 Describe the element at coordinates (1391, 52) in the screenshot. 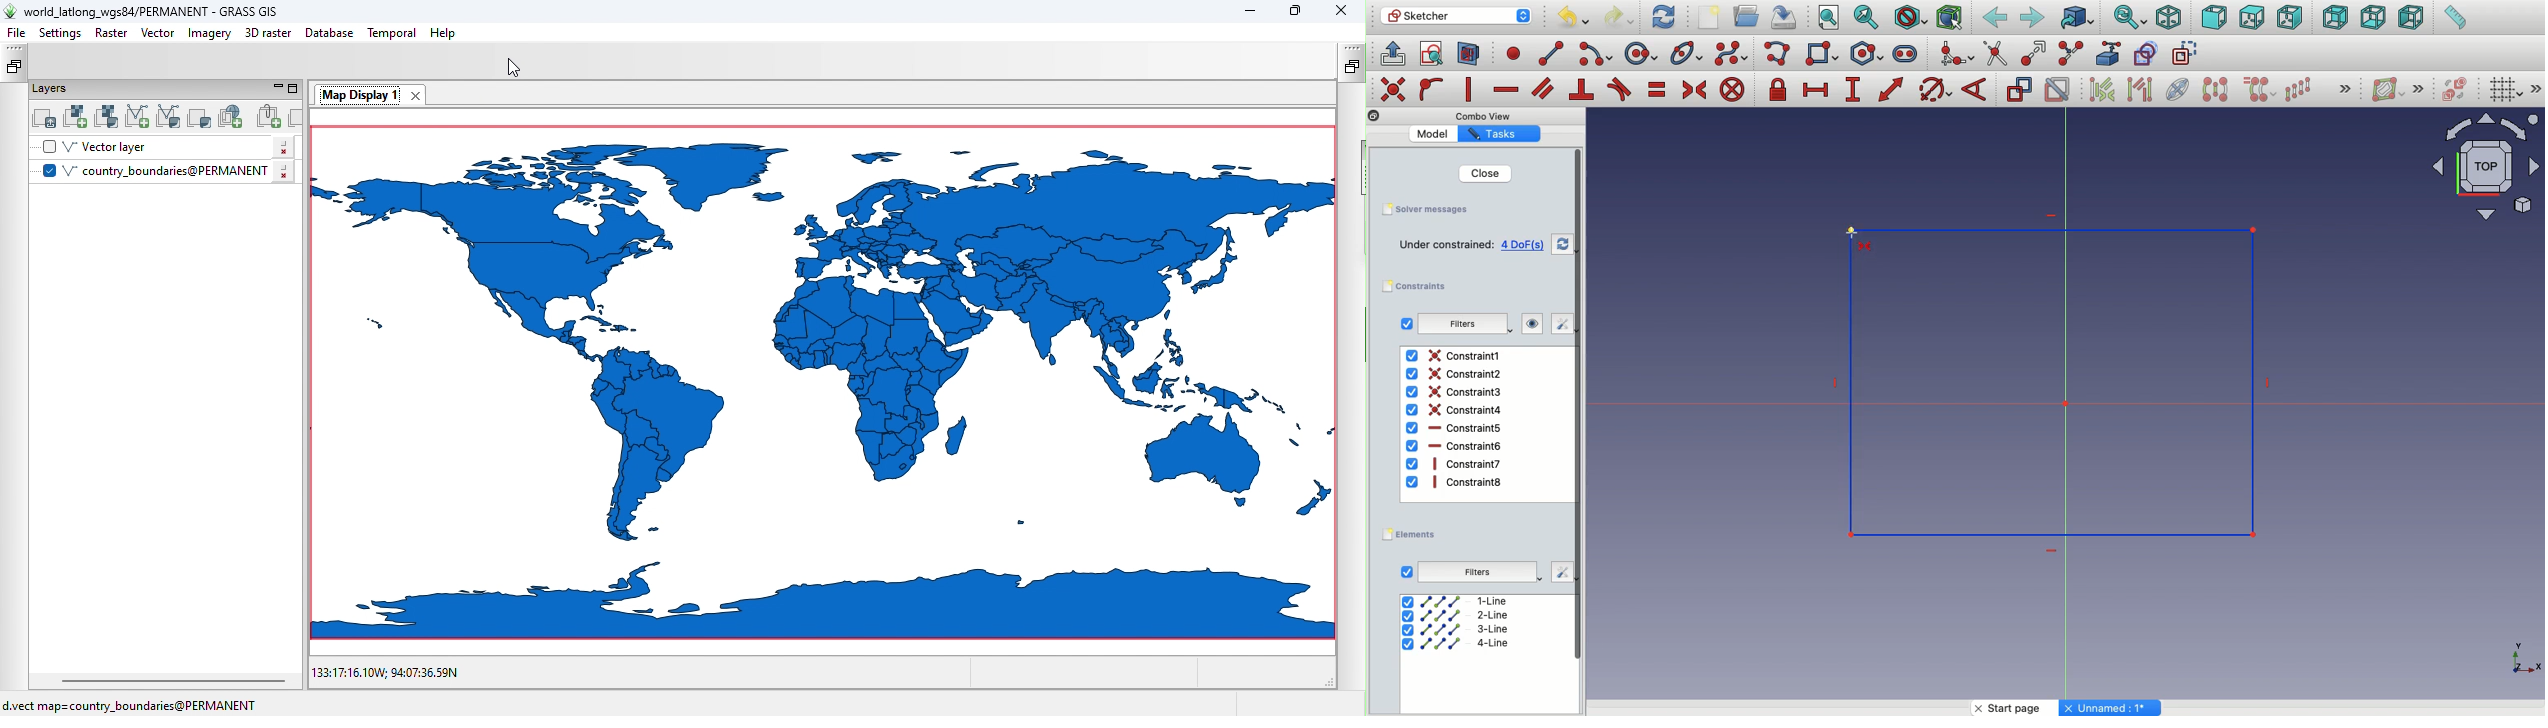

I see `leave sketch` at that location.